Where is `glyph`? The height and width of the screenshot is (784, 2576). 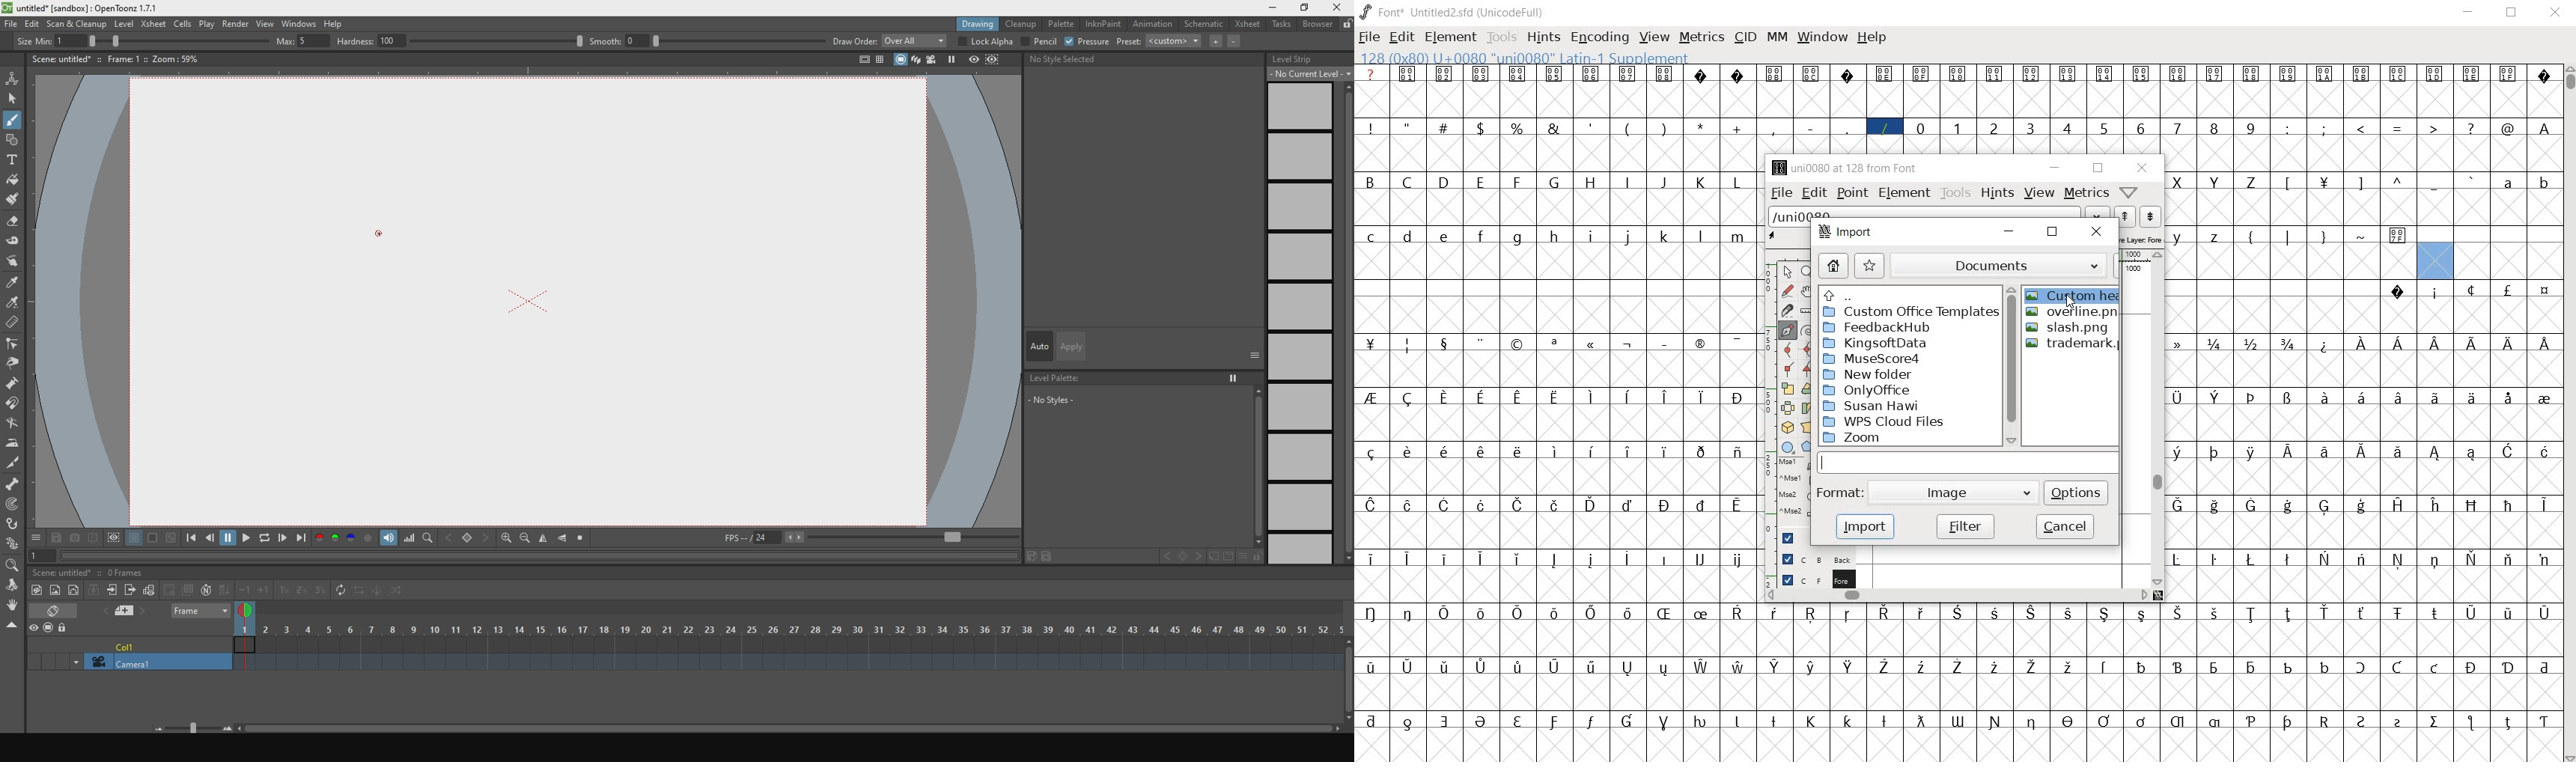
glyph is located at coordinates (1407, 399).